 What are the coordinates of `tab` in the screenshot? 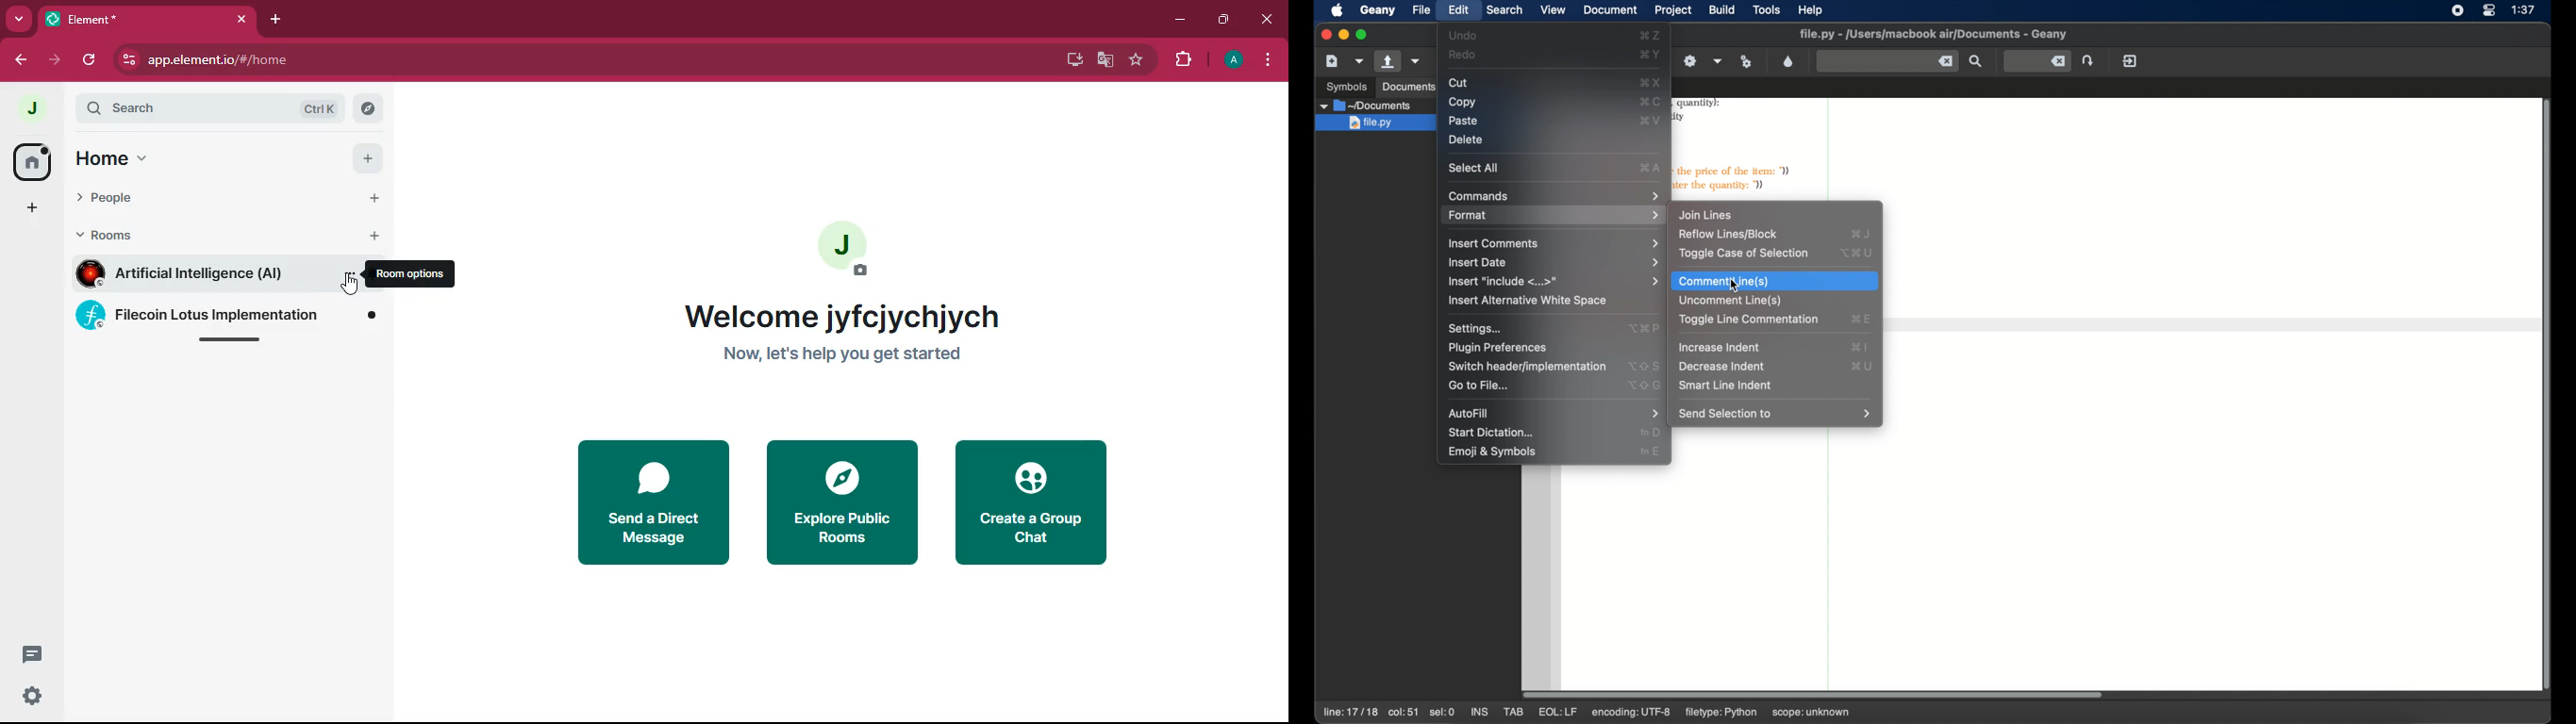 It's located at (152, 23).